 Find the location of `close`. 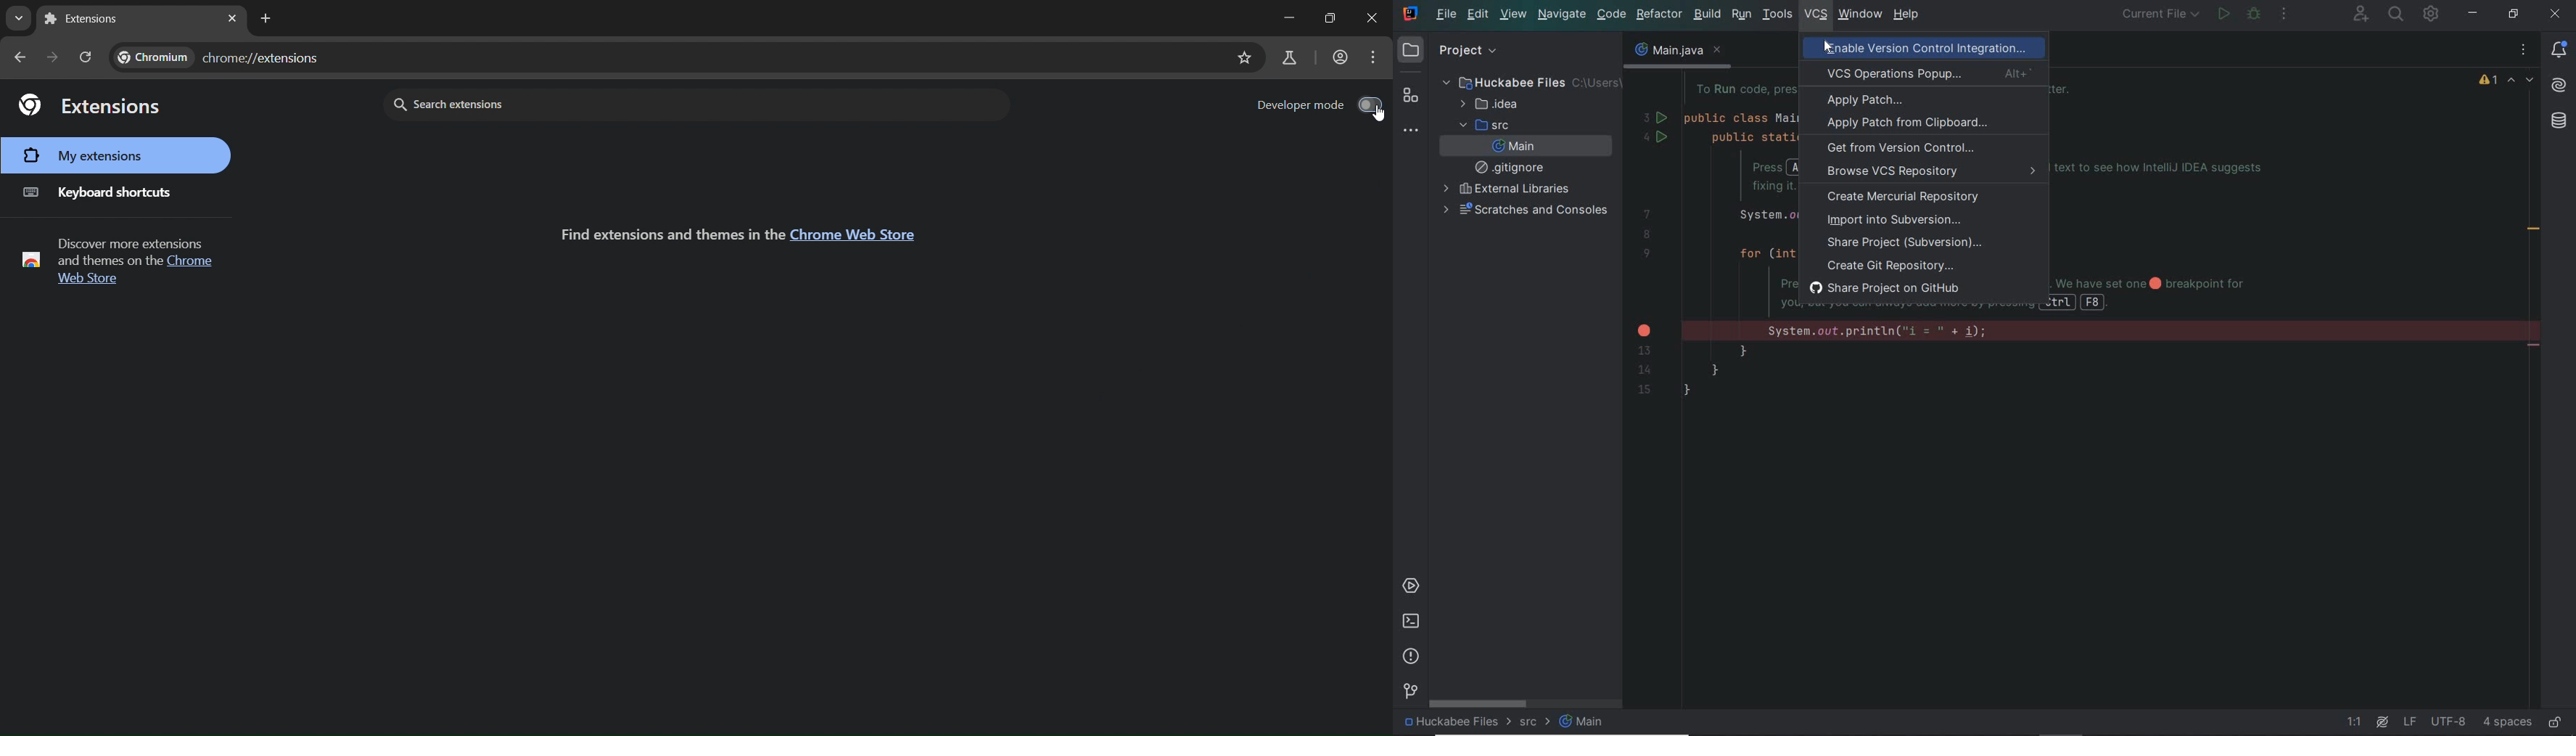

close is located at coordinates (1367, 19).